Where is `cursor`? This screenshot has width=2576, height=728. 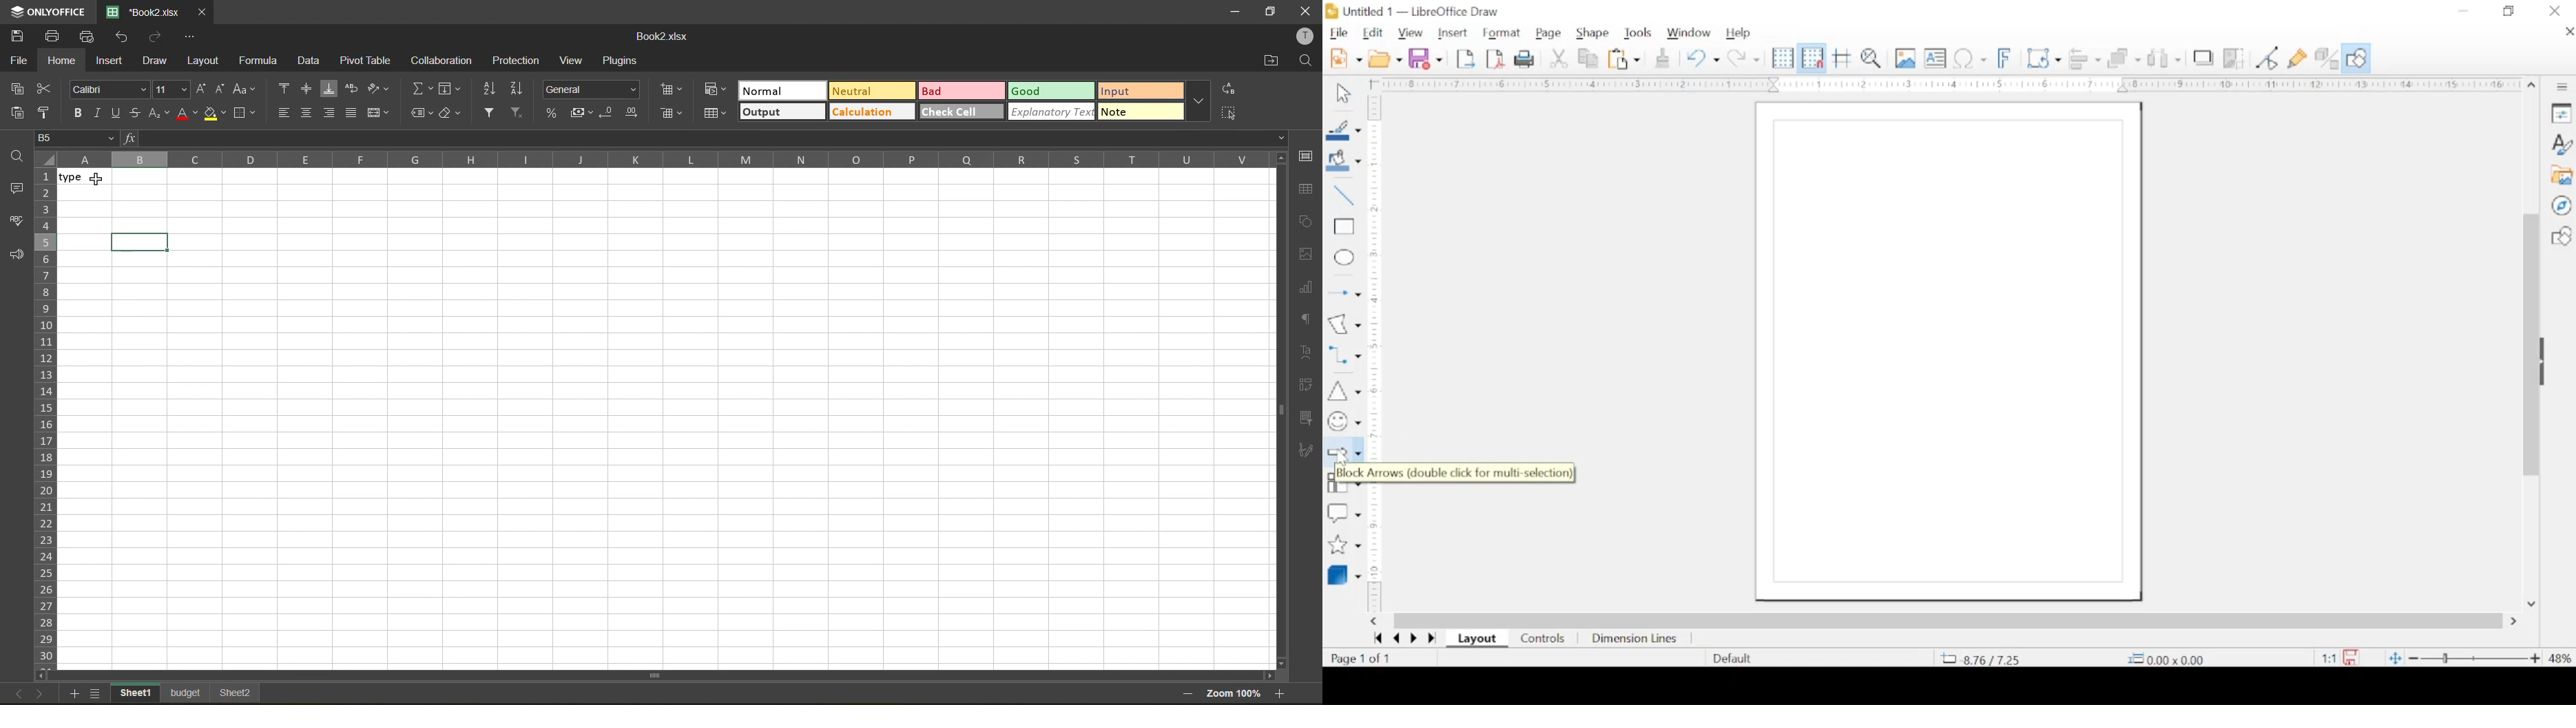 cursor is located at coordinates (1347, 460).